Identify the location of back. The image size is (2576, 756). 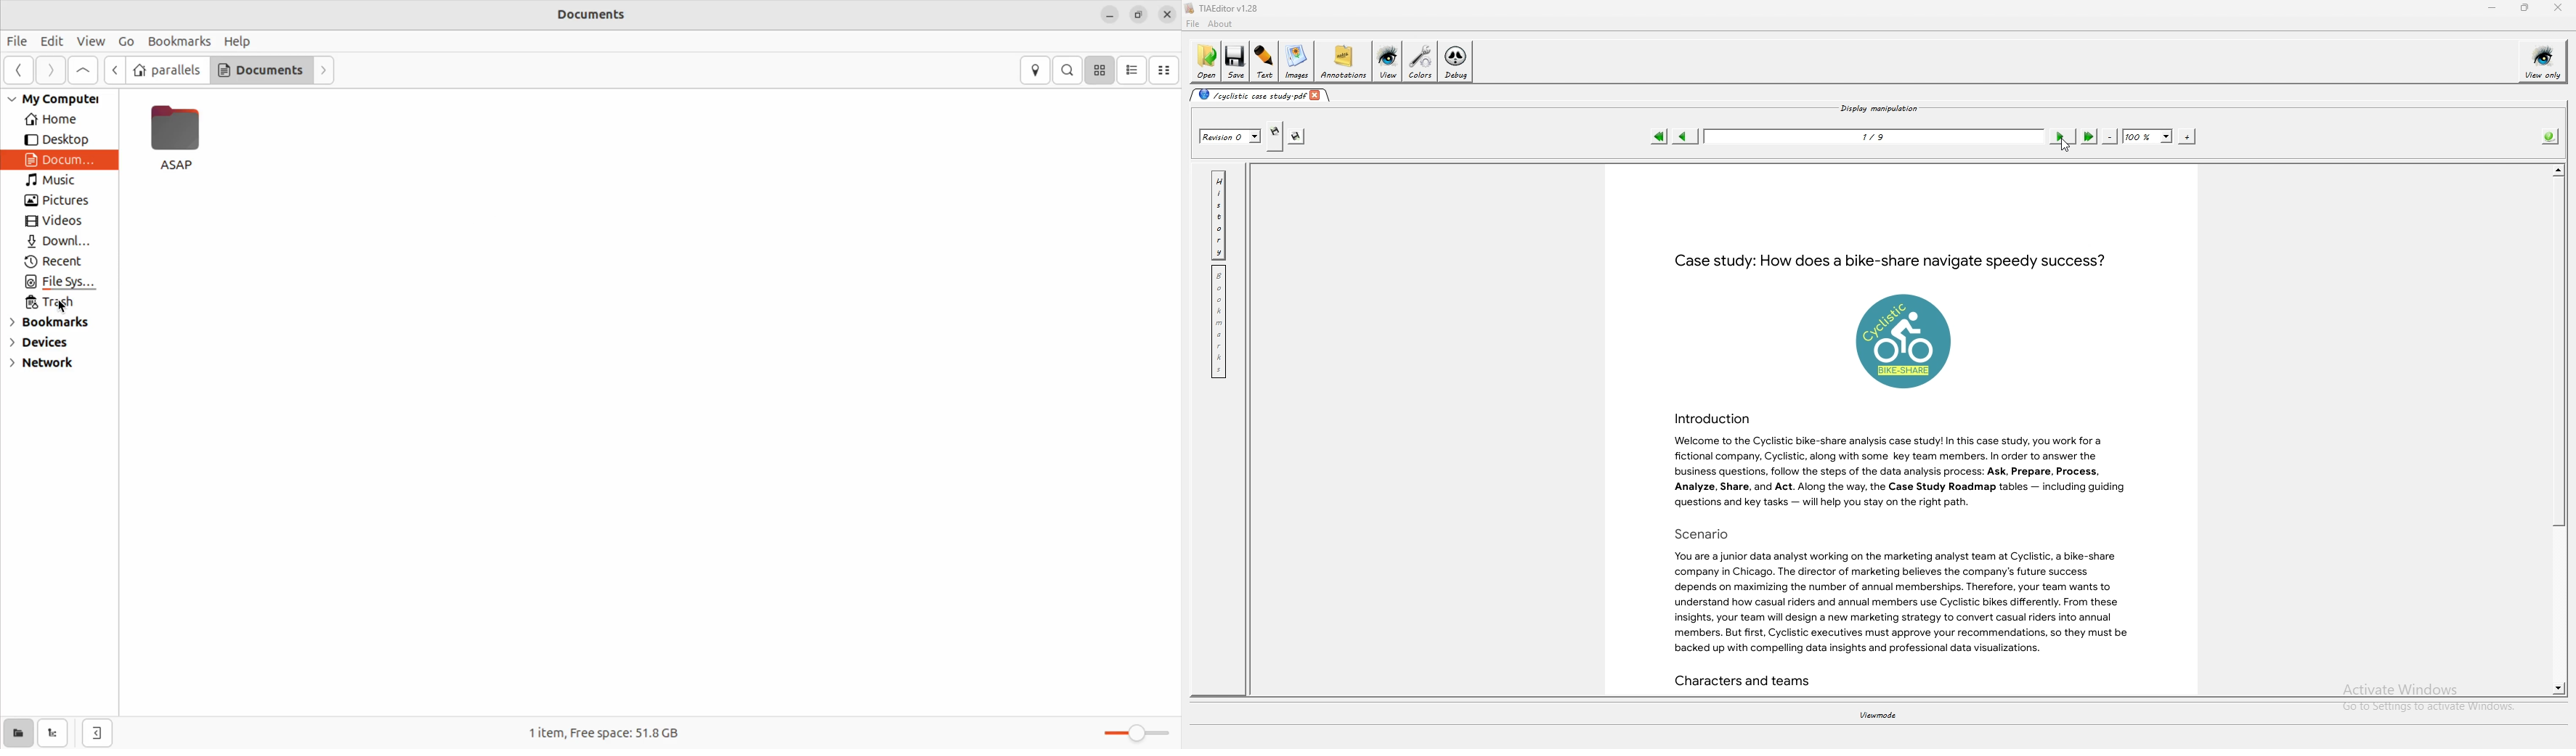
(113, 70).